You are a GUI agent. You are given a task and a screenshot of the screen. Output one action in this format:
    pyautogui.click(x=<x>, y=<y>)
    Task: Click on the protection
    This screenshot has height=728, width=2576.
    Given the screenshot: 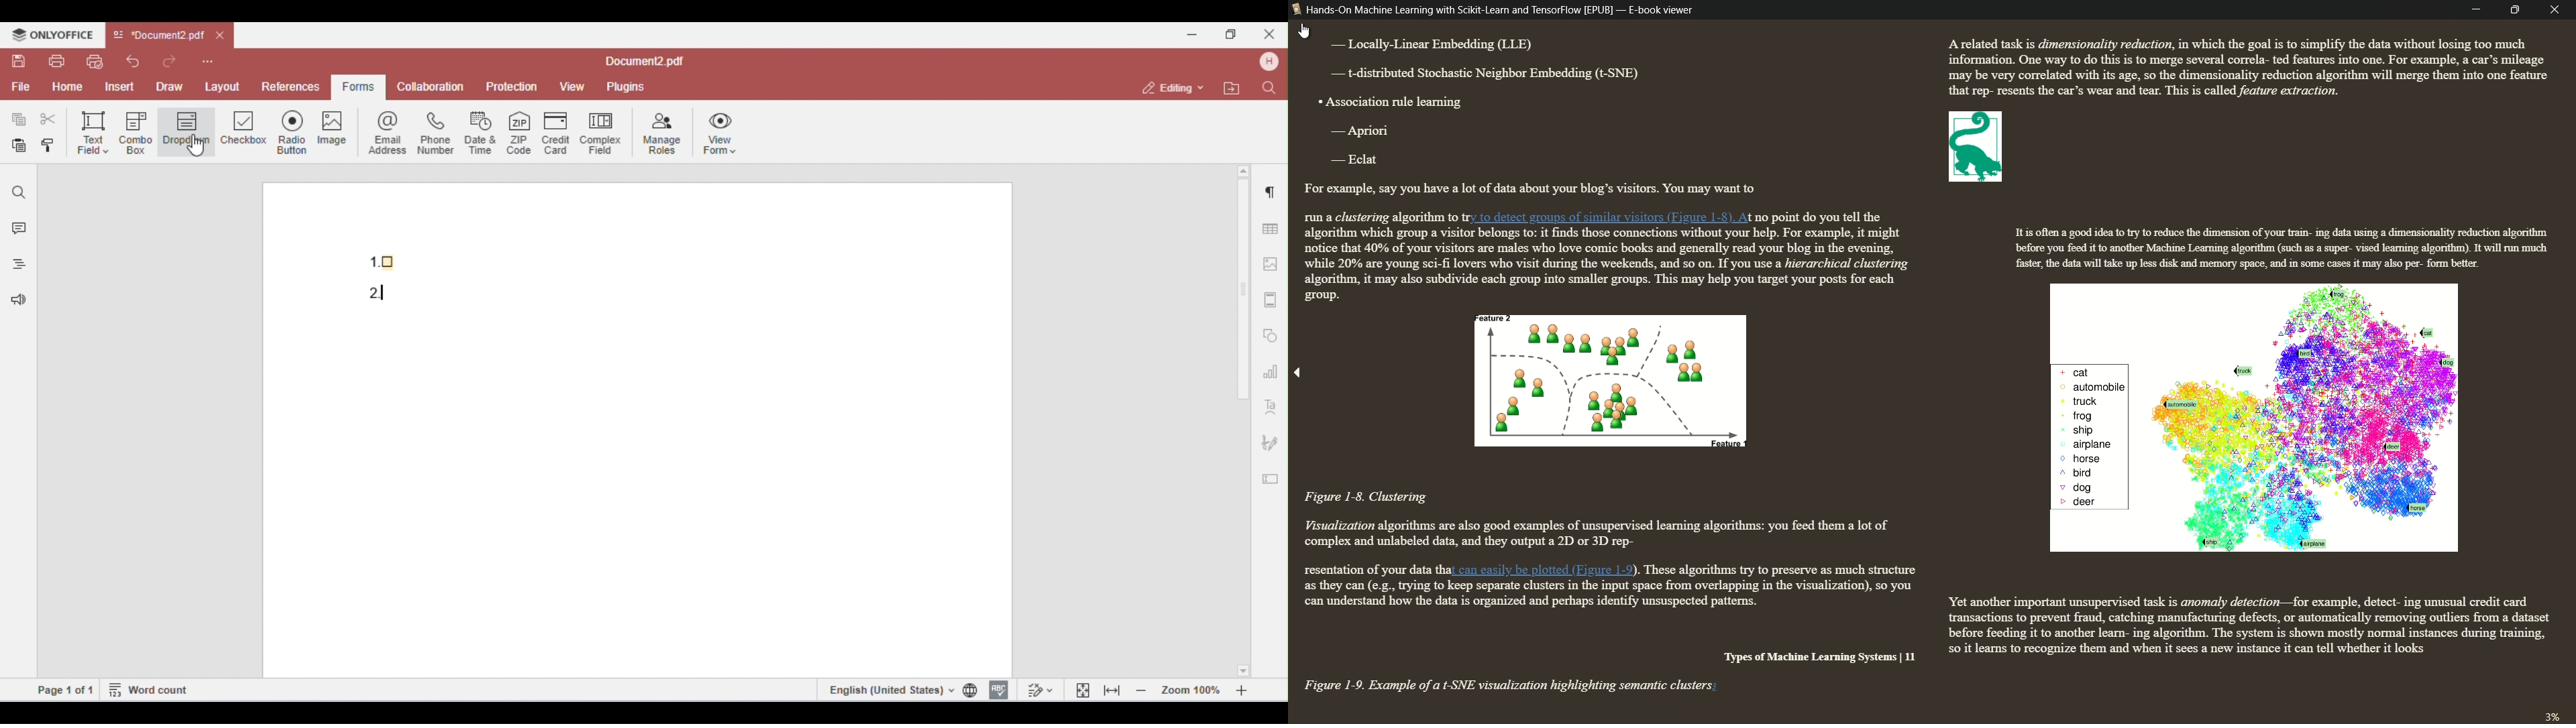 What is the action you would take?
    pyautogui.click(x=513, y=87)
    